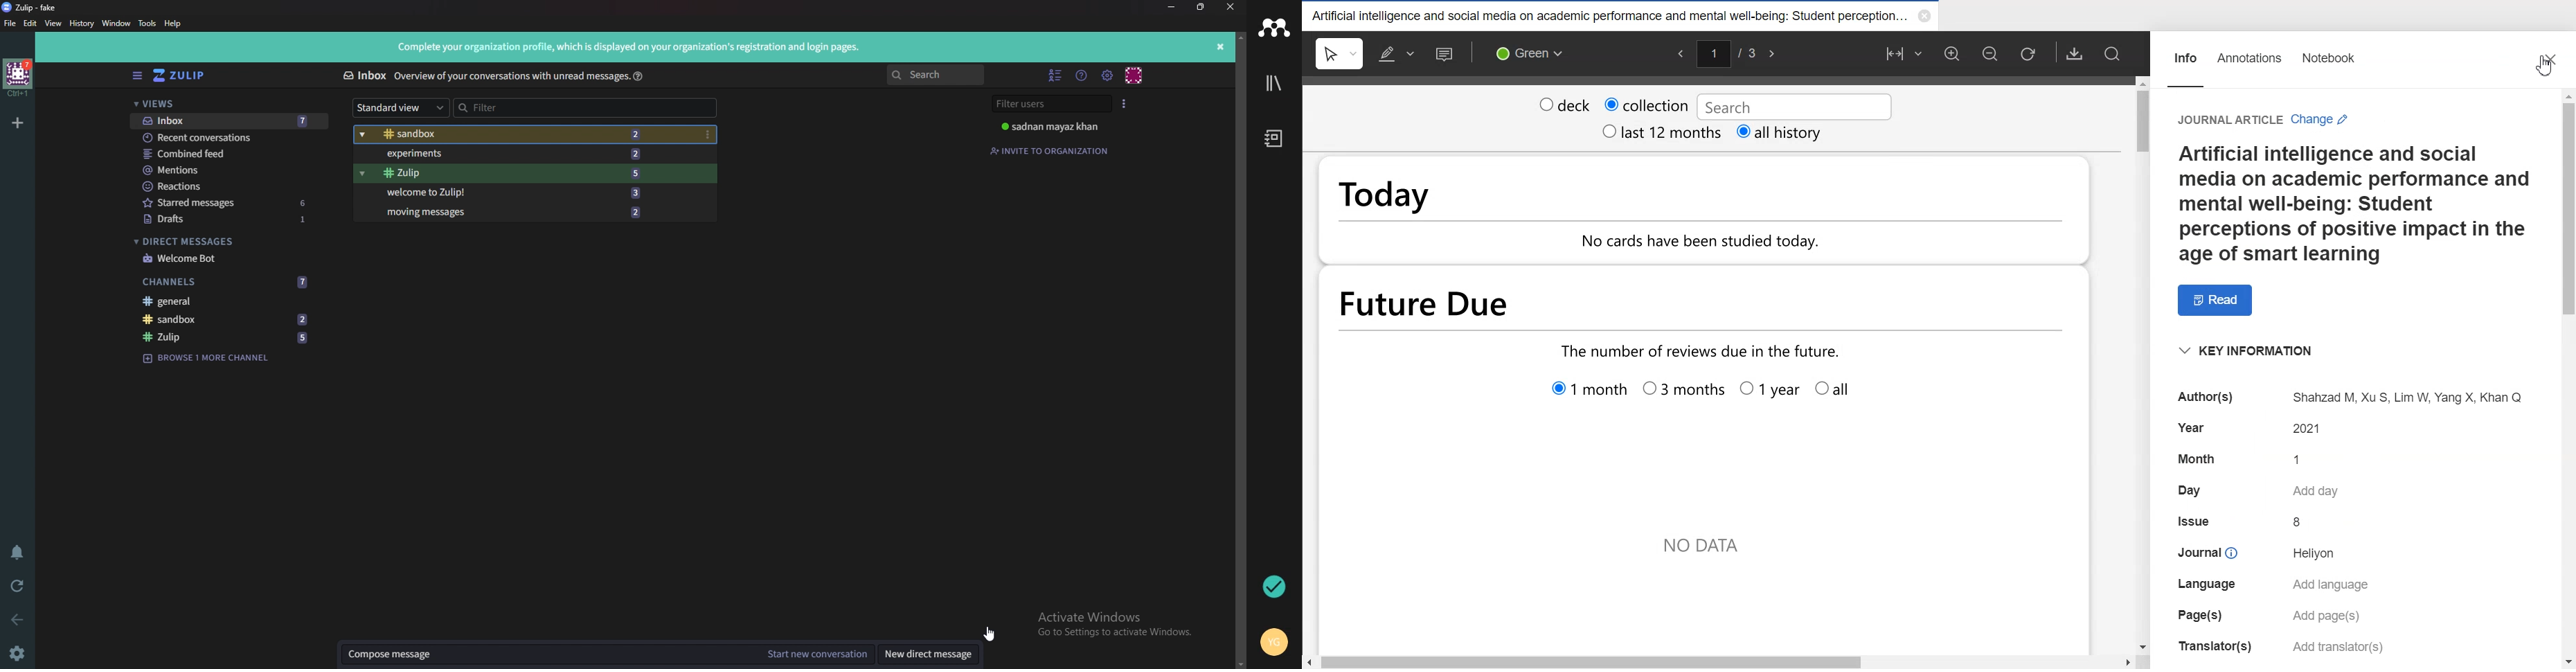  Describe the element at coordinates (522, 173) in the screenshot. I see `zulip` at that location.